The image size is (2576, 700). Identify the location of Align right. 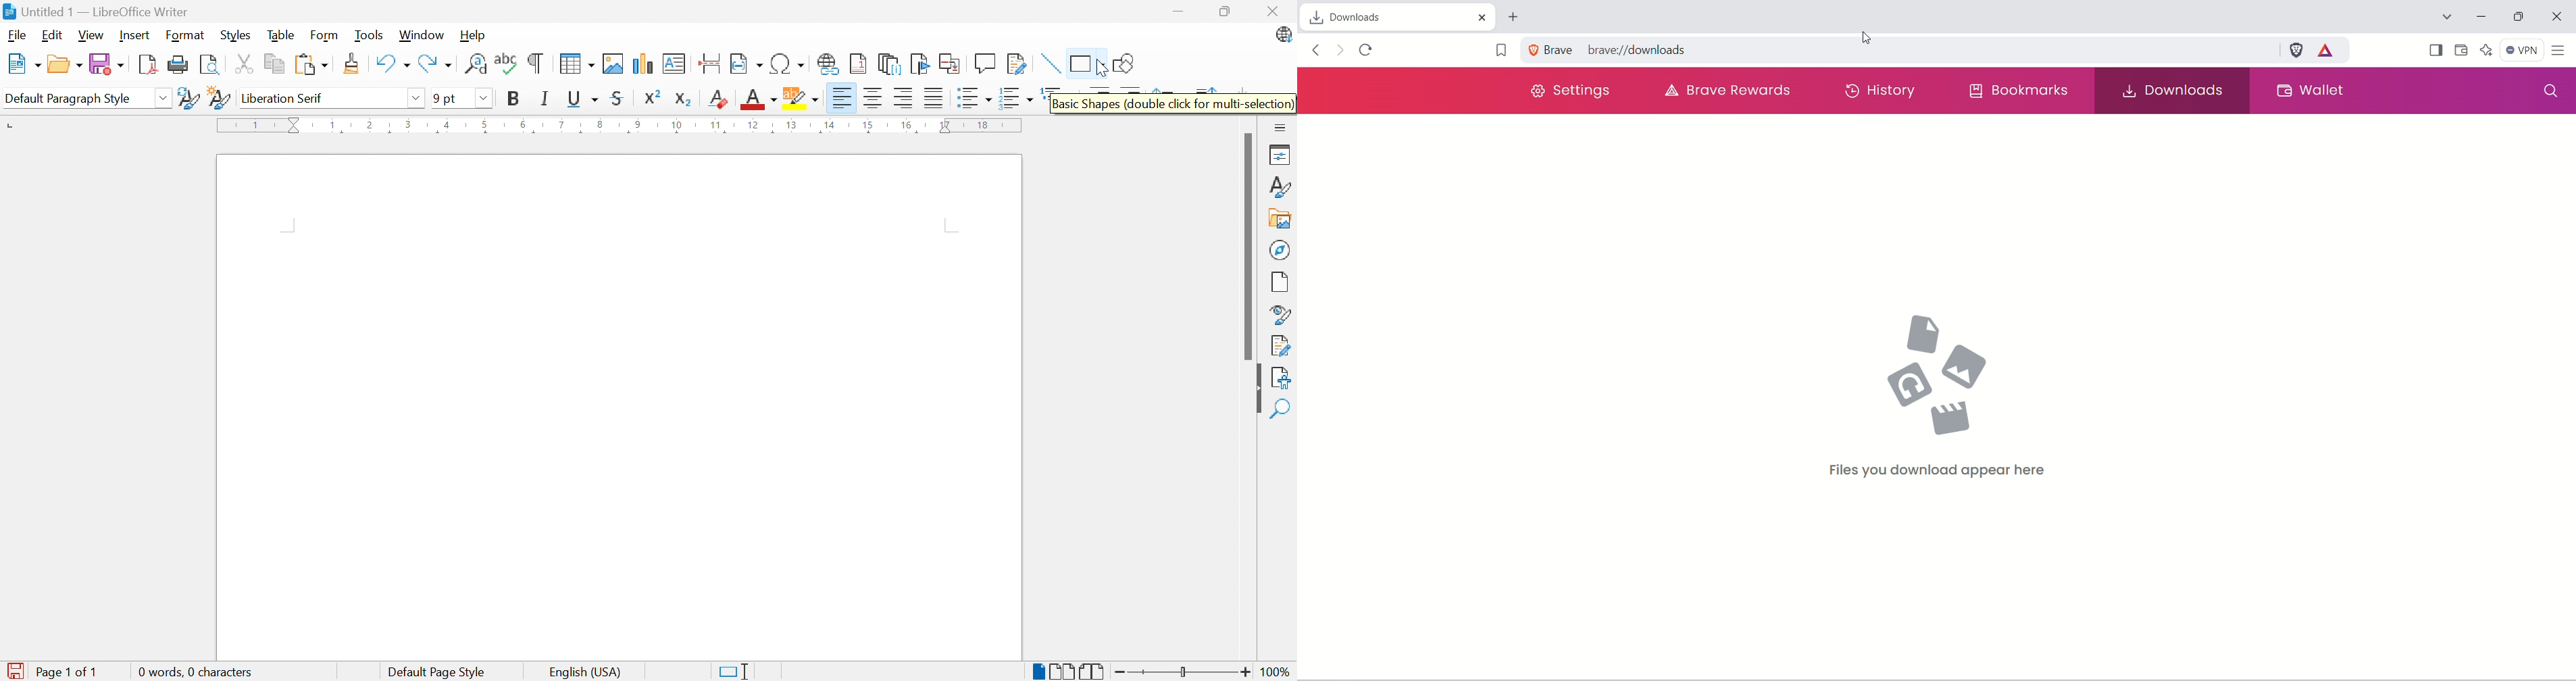
(906, 99).